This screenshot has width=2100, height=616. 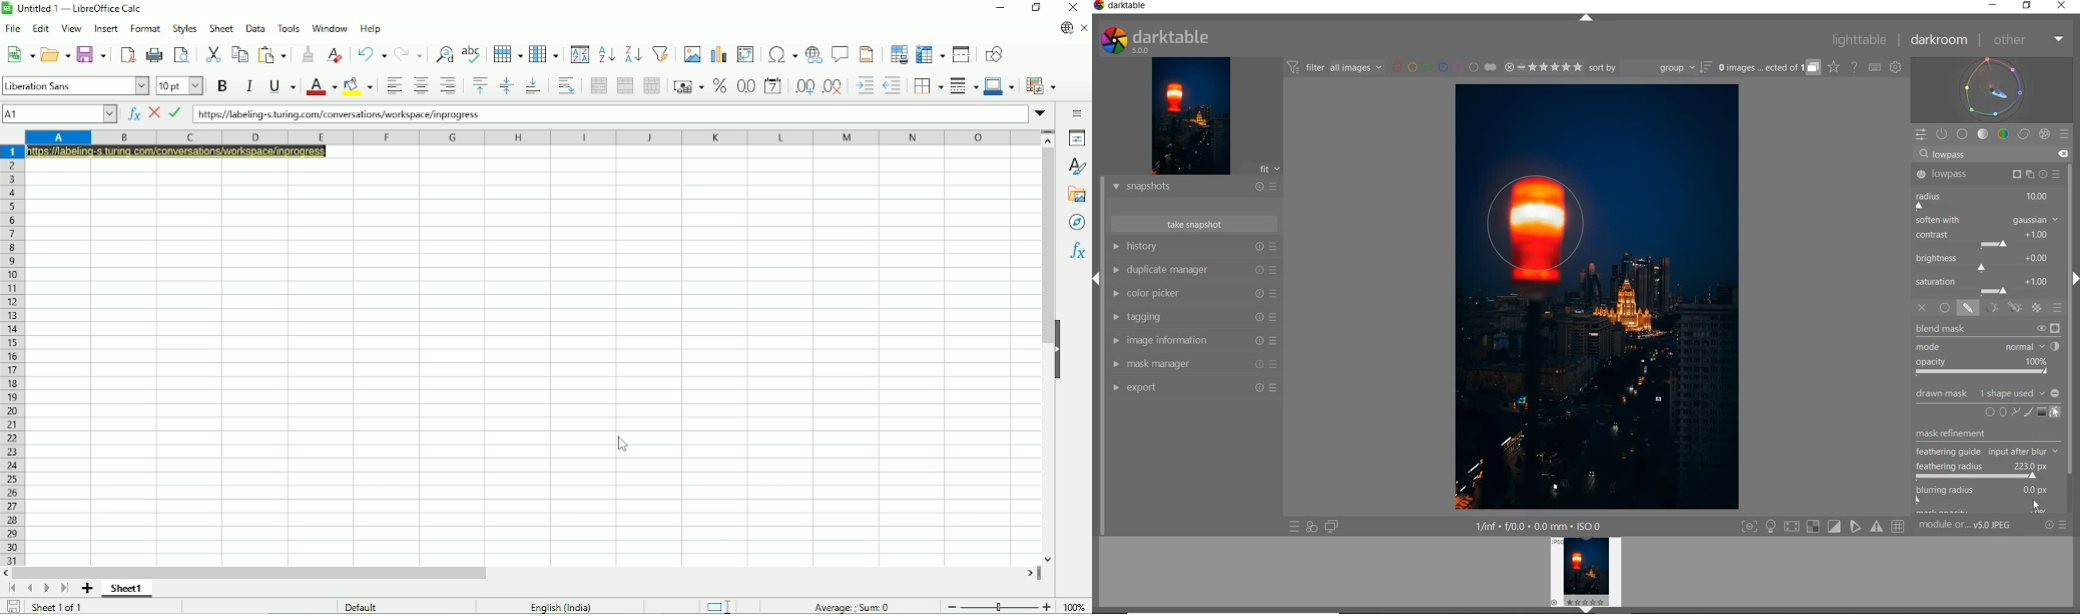 I want to click on Center vertically, so click(x=506, y=86).